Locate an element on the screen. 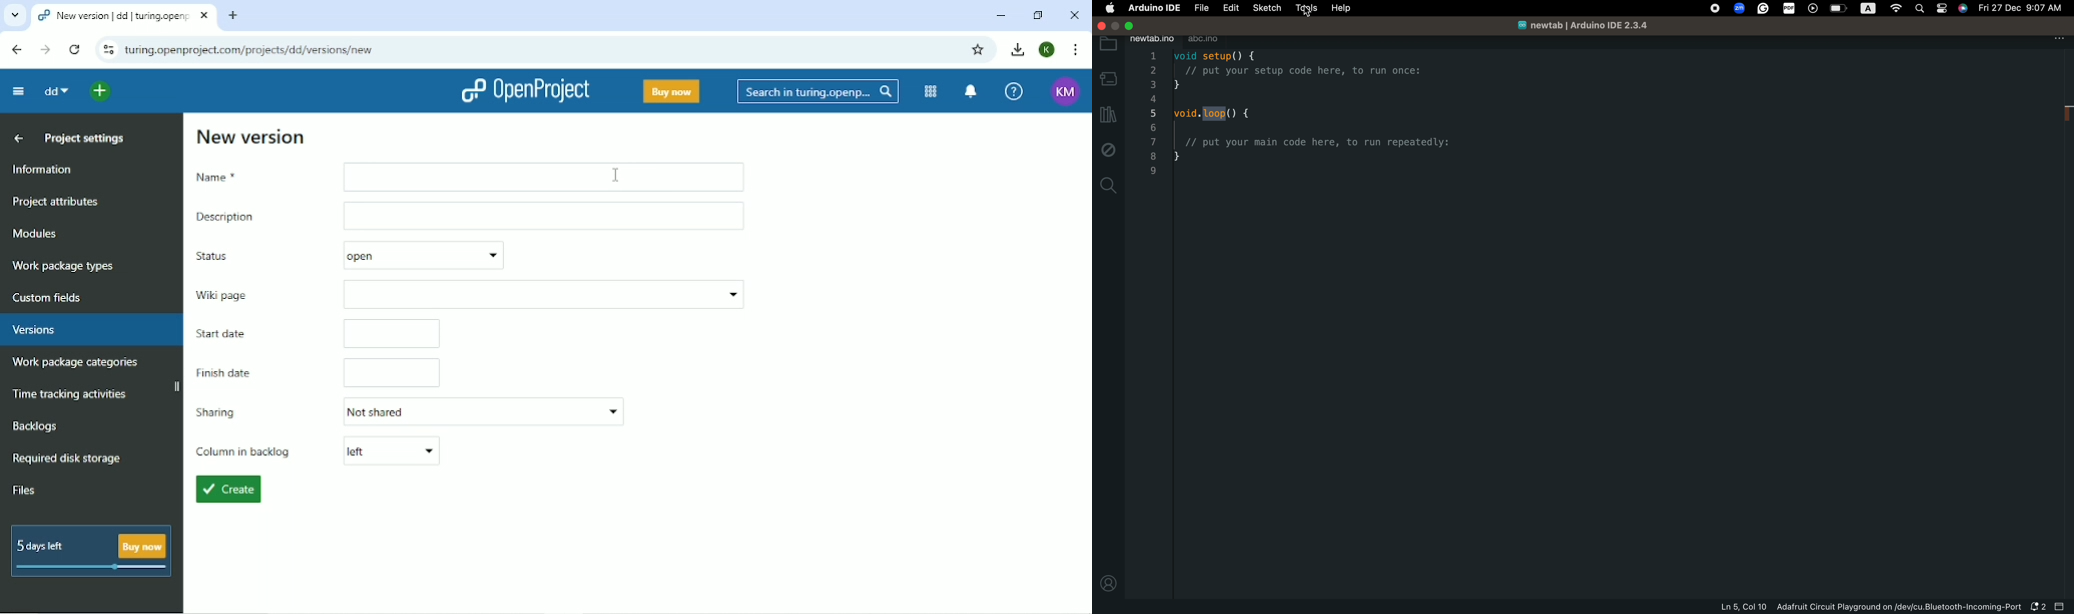 This screenshot has width=2100, height=616. OS control is located at coordinates (1834, 9).